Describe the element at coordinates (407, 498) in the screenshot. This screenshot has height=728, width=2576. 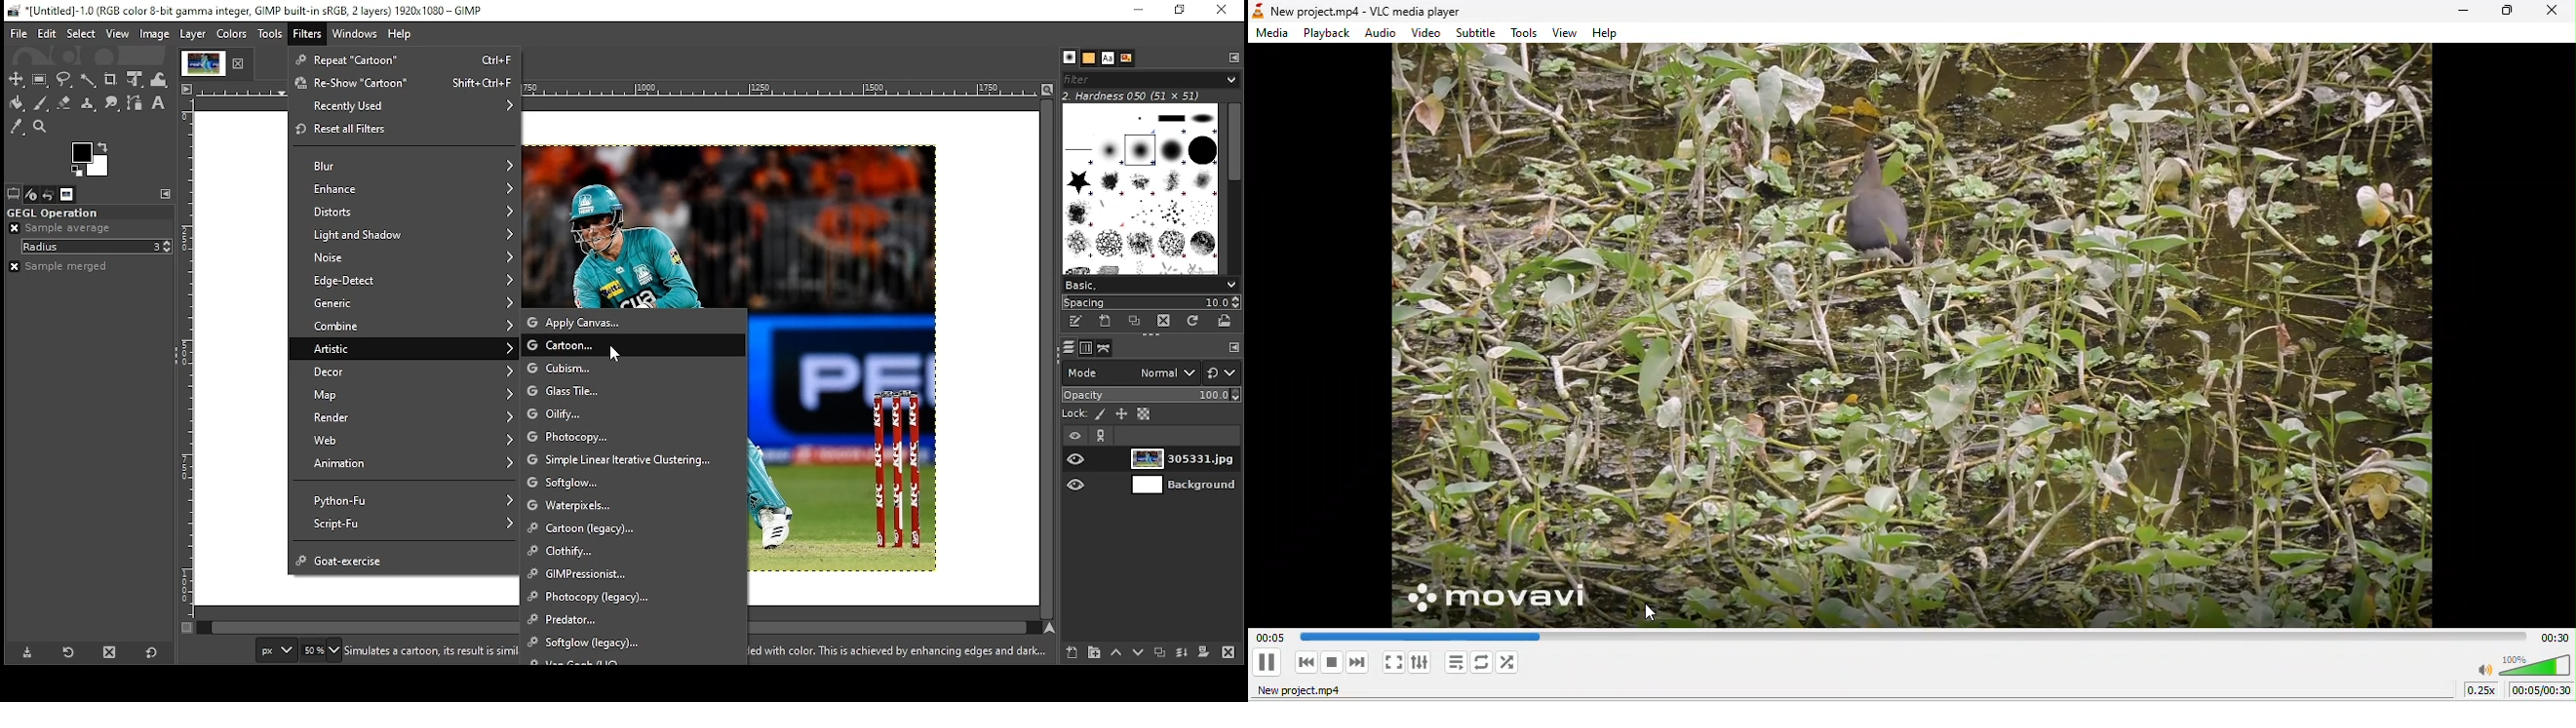
I see `python fu` at that location.